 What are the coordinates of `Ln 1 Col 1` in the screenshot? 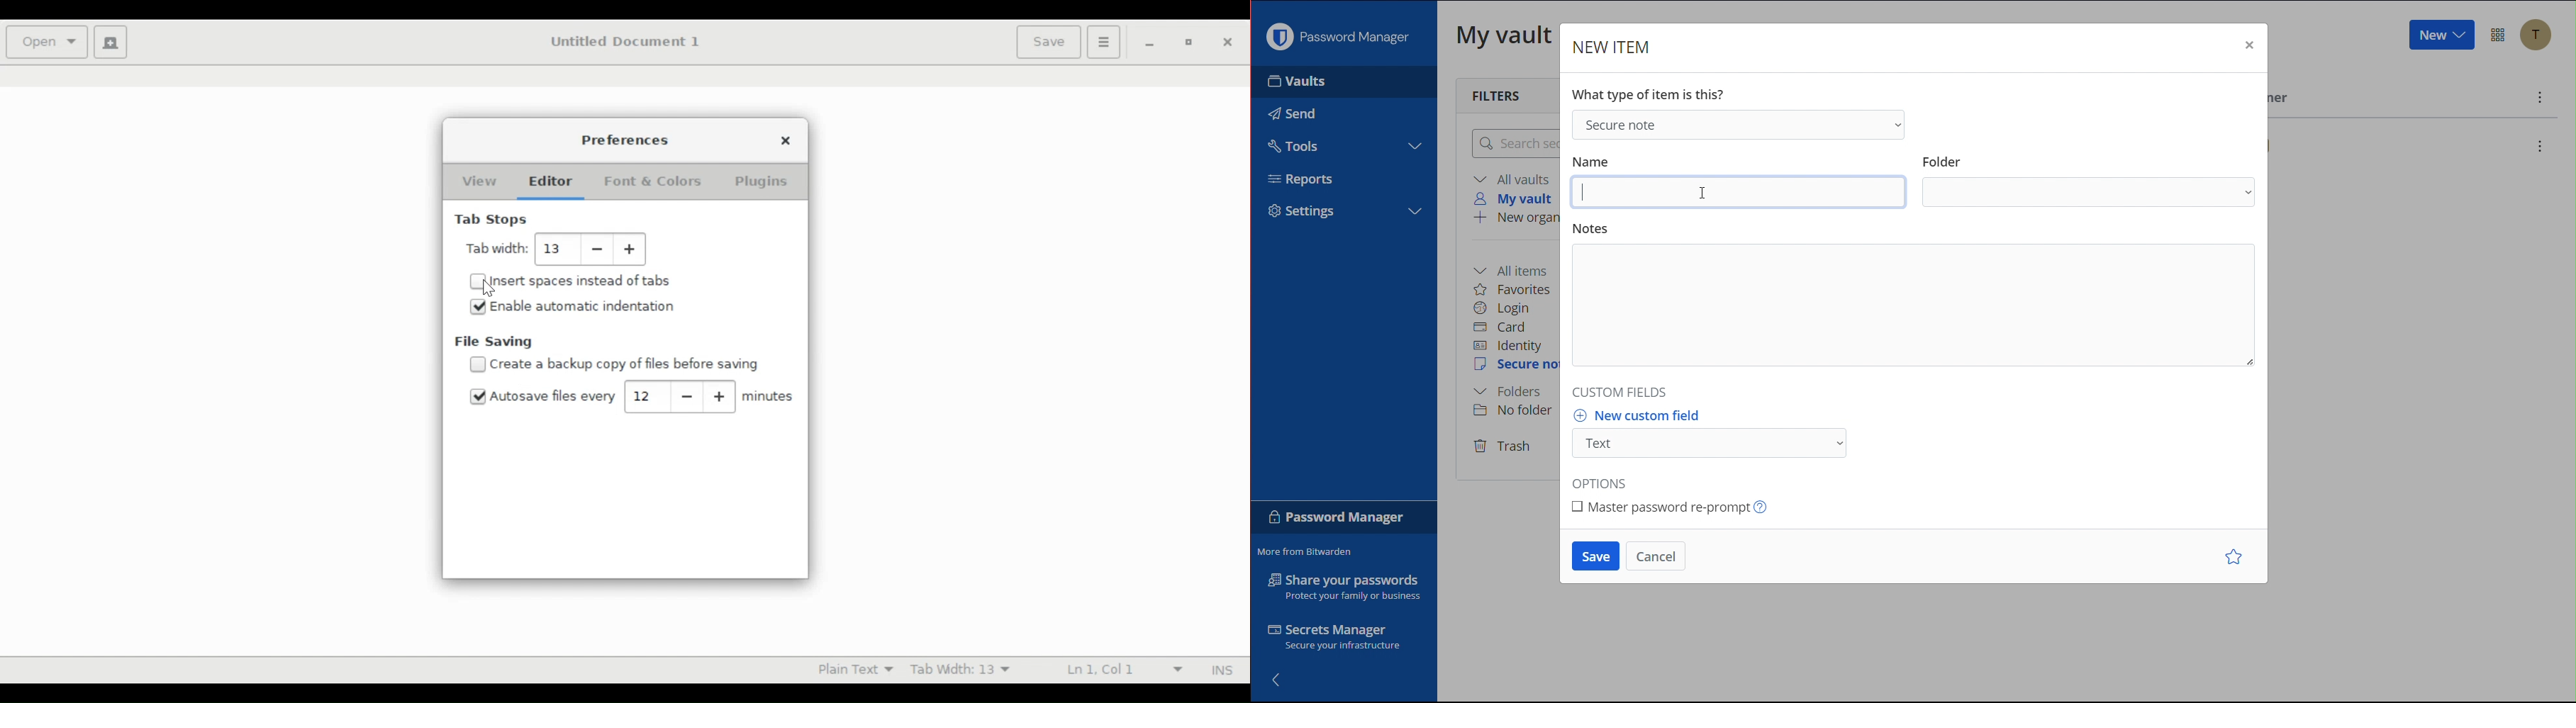 It's located at (1123, 670).